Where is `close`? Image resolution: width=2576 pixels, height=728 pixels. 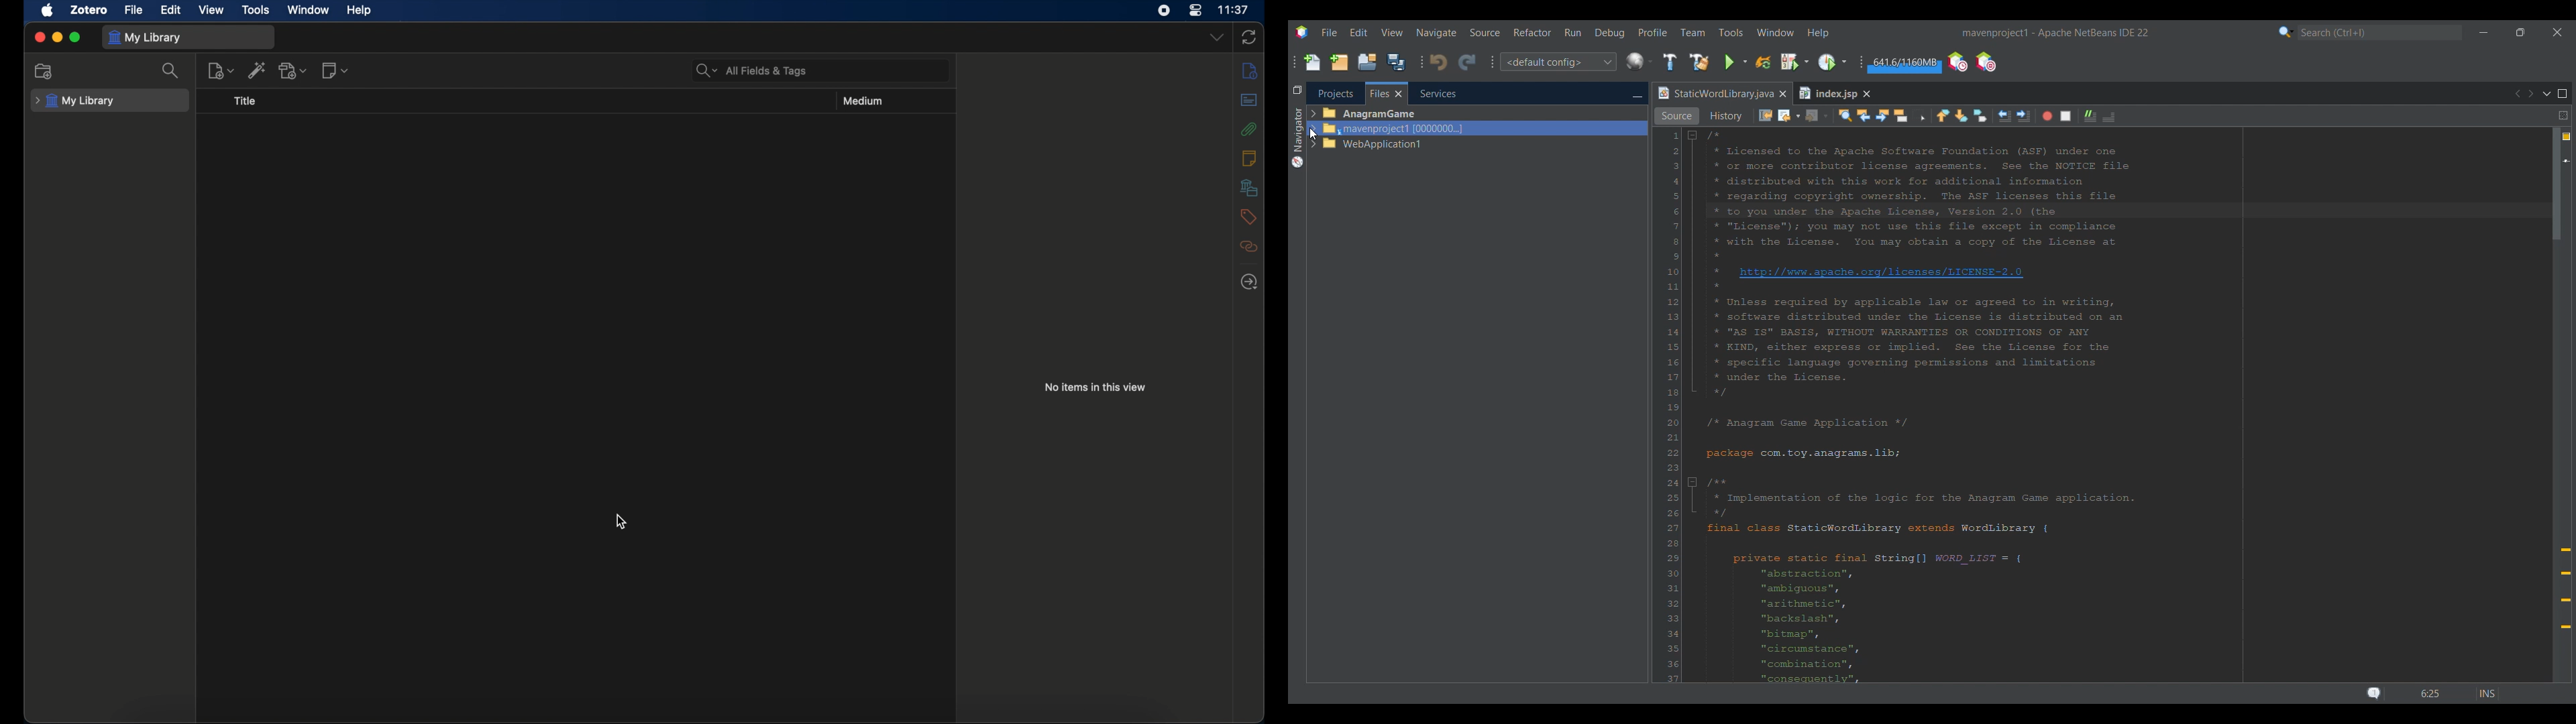
close is located at coordinates (39, 37).